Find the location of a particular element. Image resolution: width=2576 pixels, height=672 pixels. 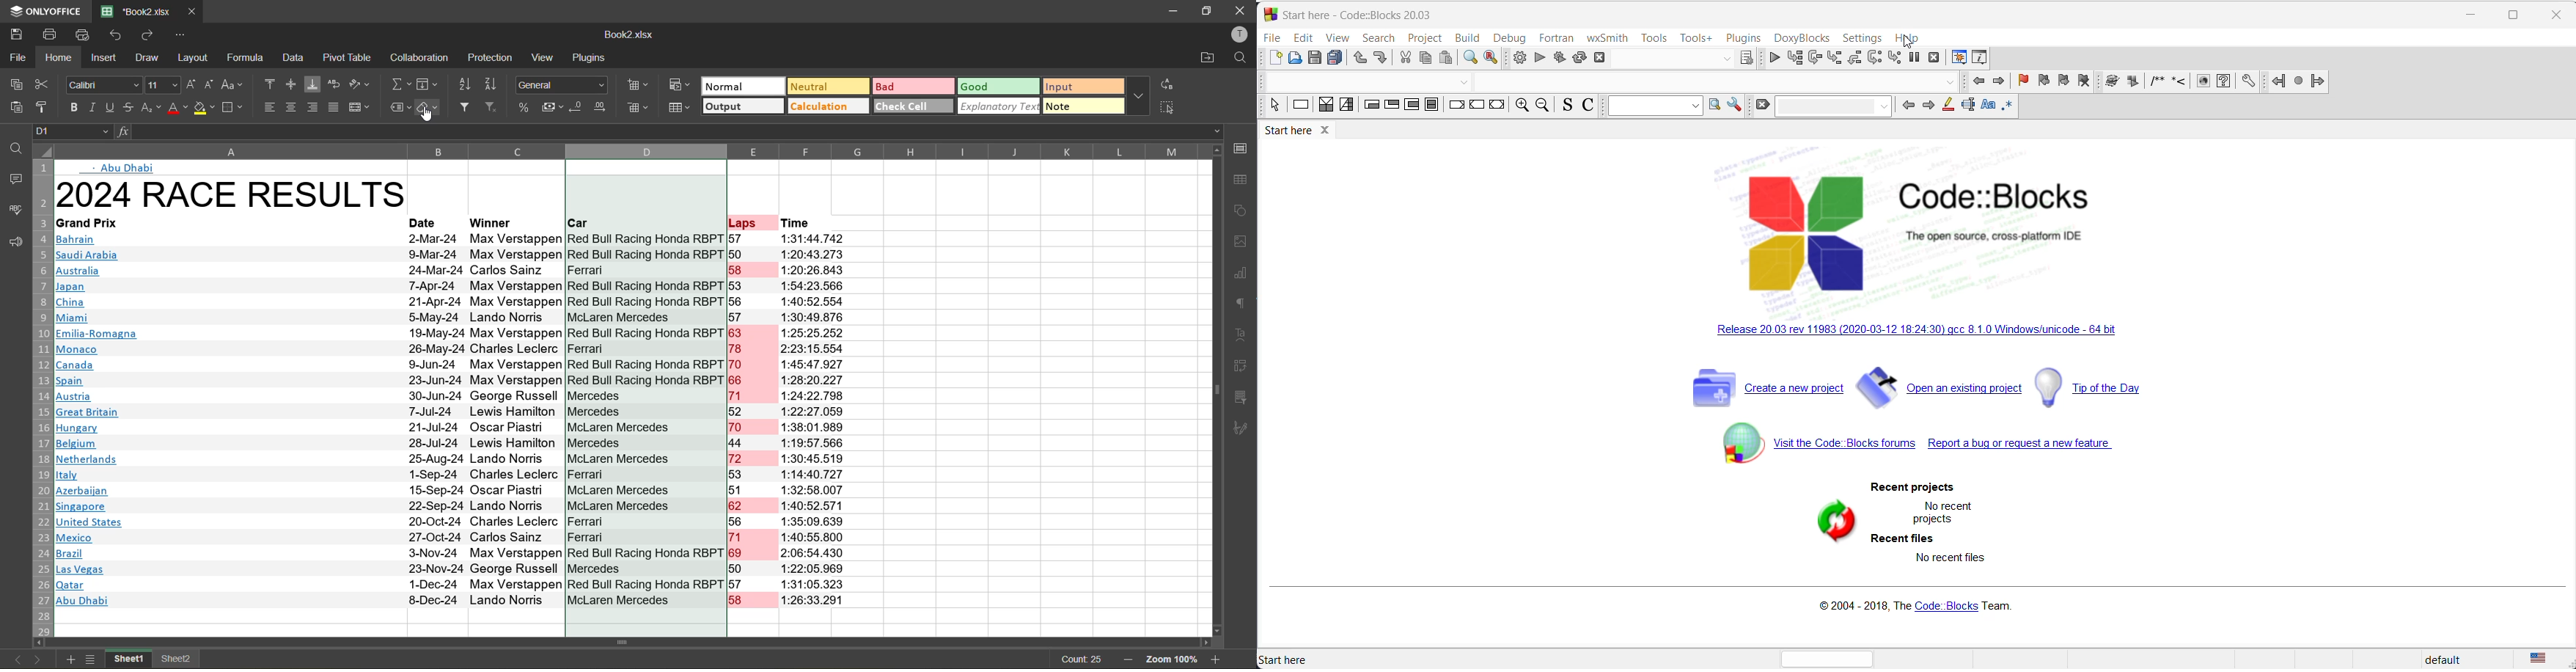

italy 1-Sep-24 Charles Leclerc Ferrari 53 1:14:40.72 is located at coordinates (448, 475).